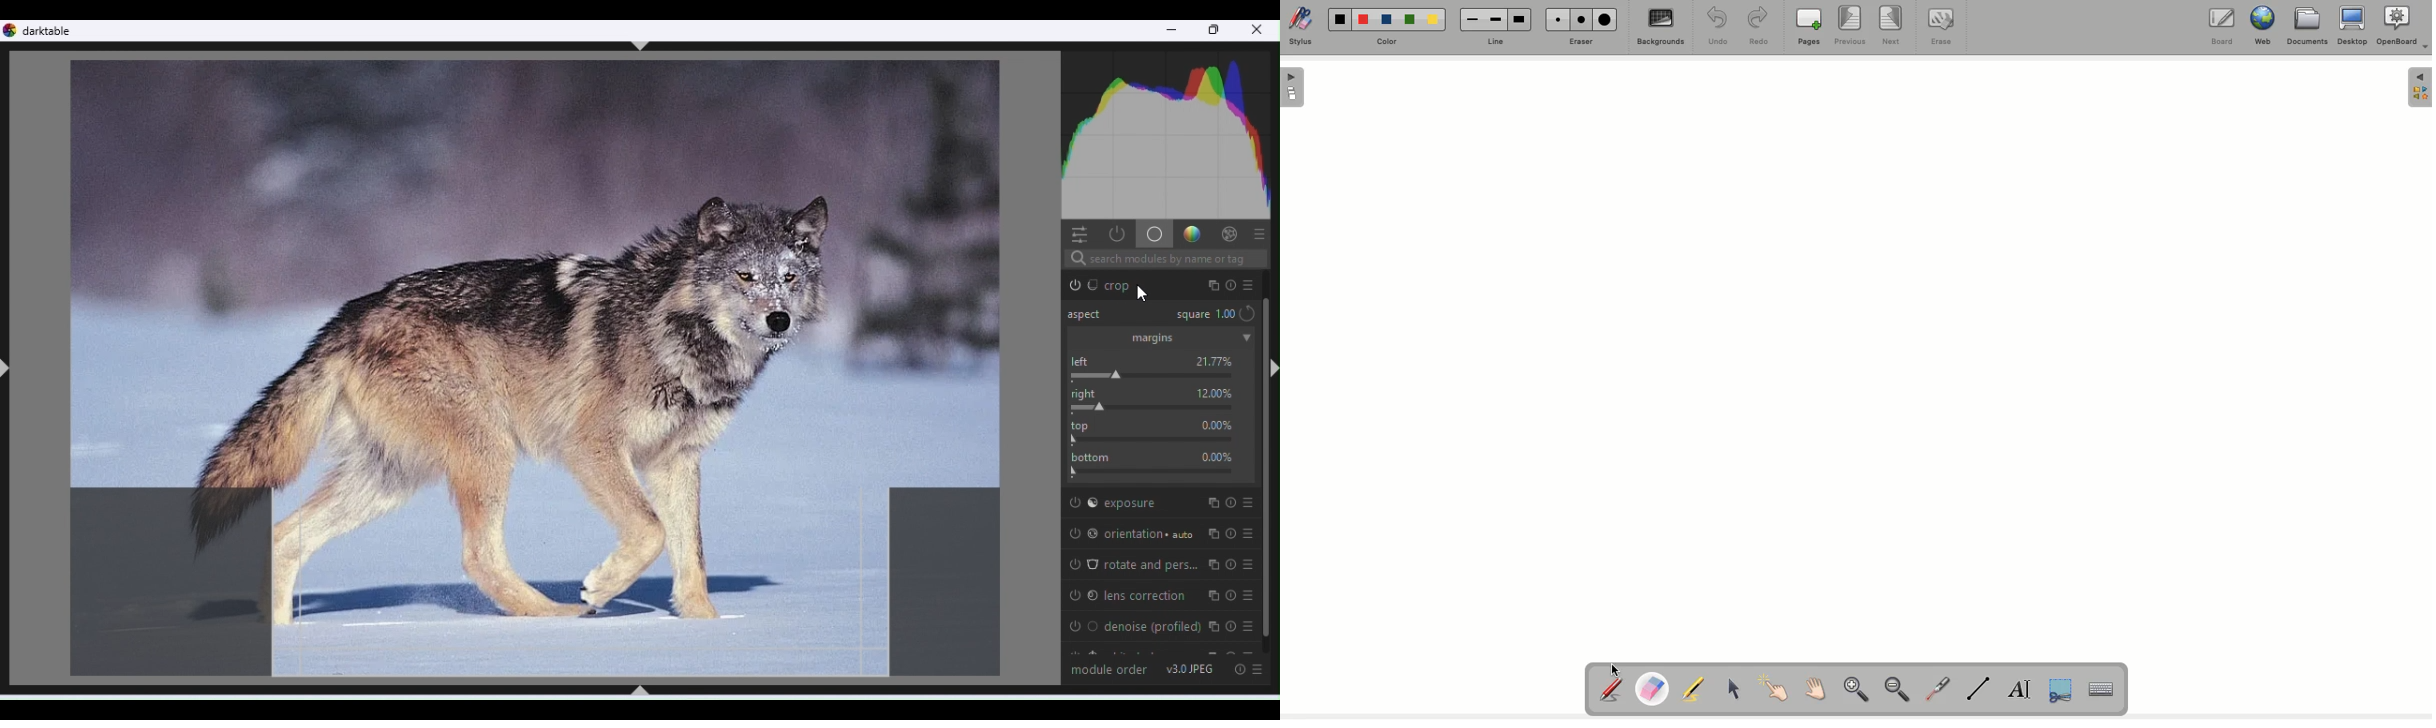 The width and height of the screenshot is (2436, 728). Describe the element at coordinates (1261, 670) in the screenshot. I see `Preset` at that location.